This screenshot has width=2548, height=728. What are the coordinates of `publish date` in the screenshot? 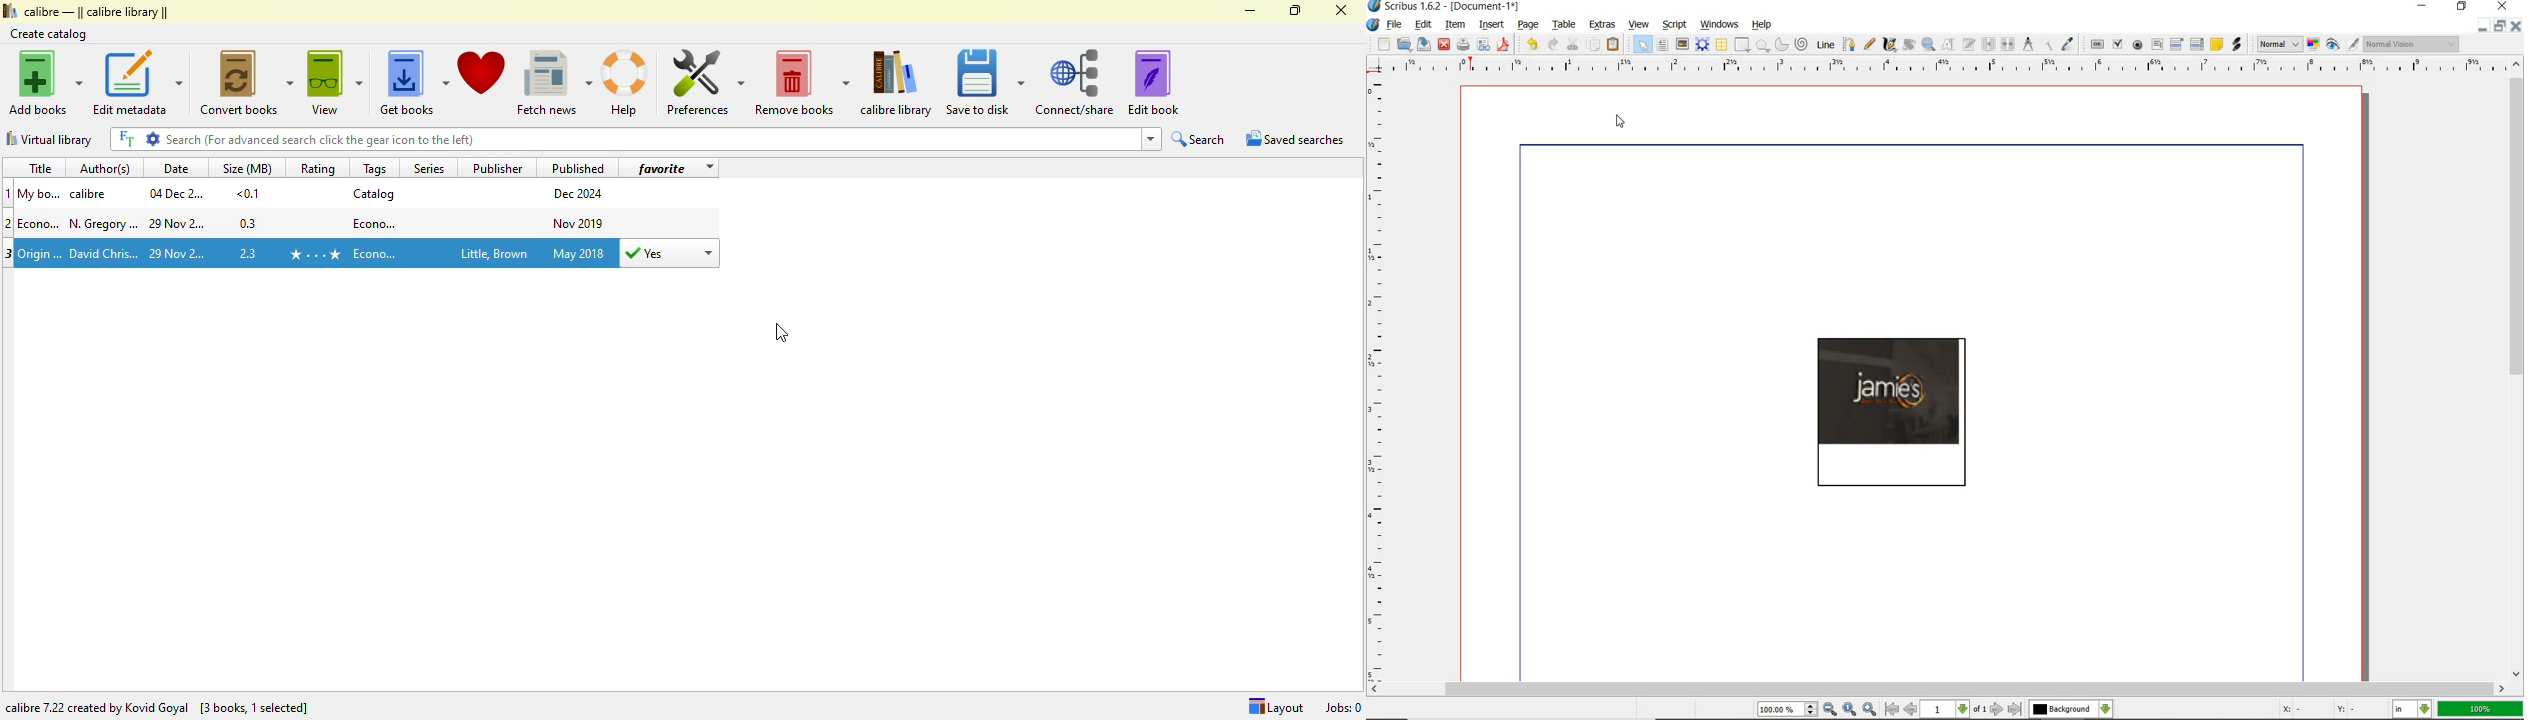 It's located at (580, 222).